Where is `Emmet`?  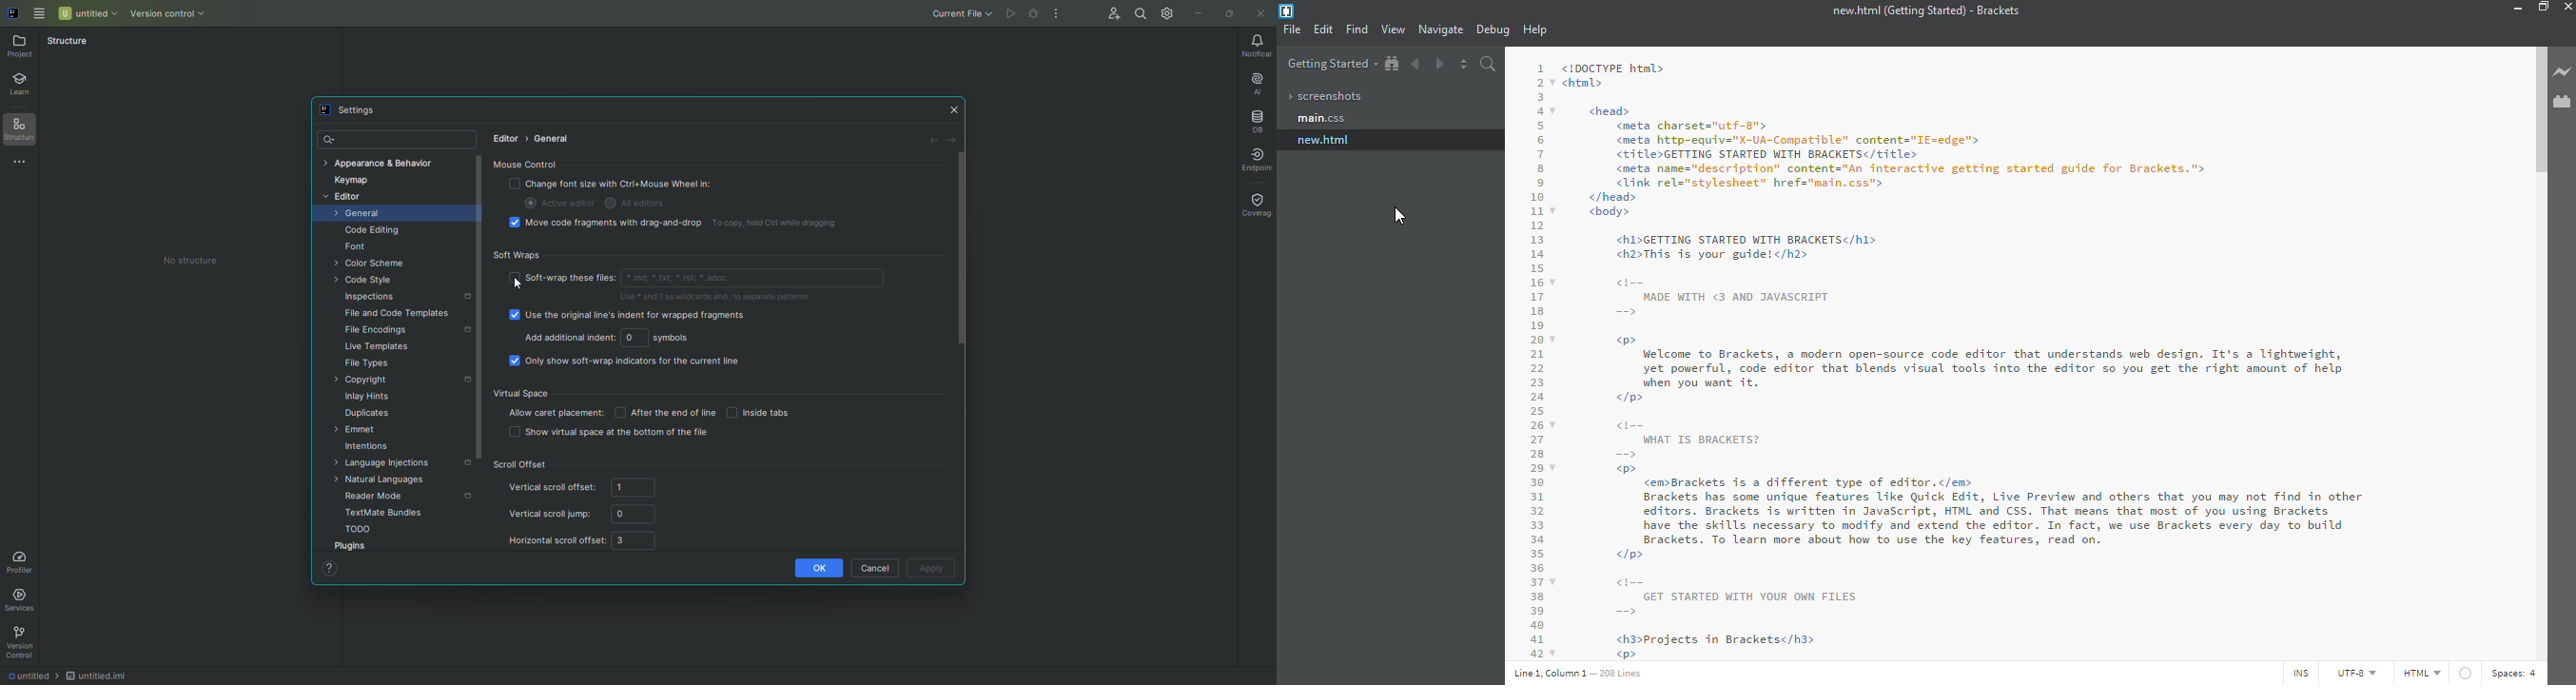 Emmet is located at coordinates (362, 431).